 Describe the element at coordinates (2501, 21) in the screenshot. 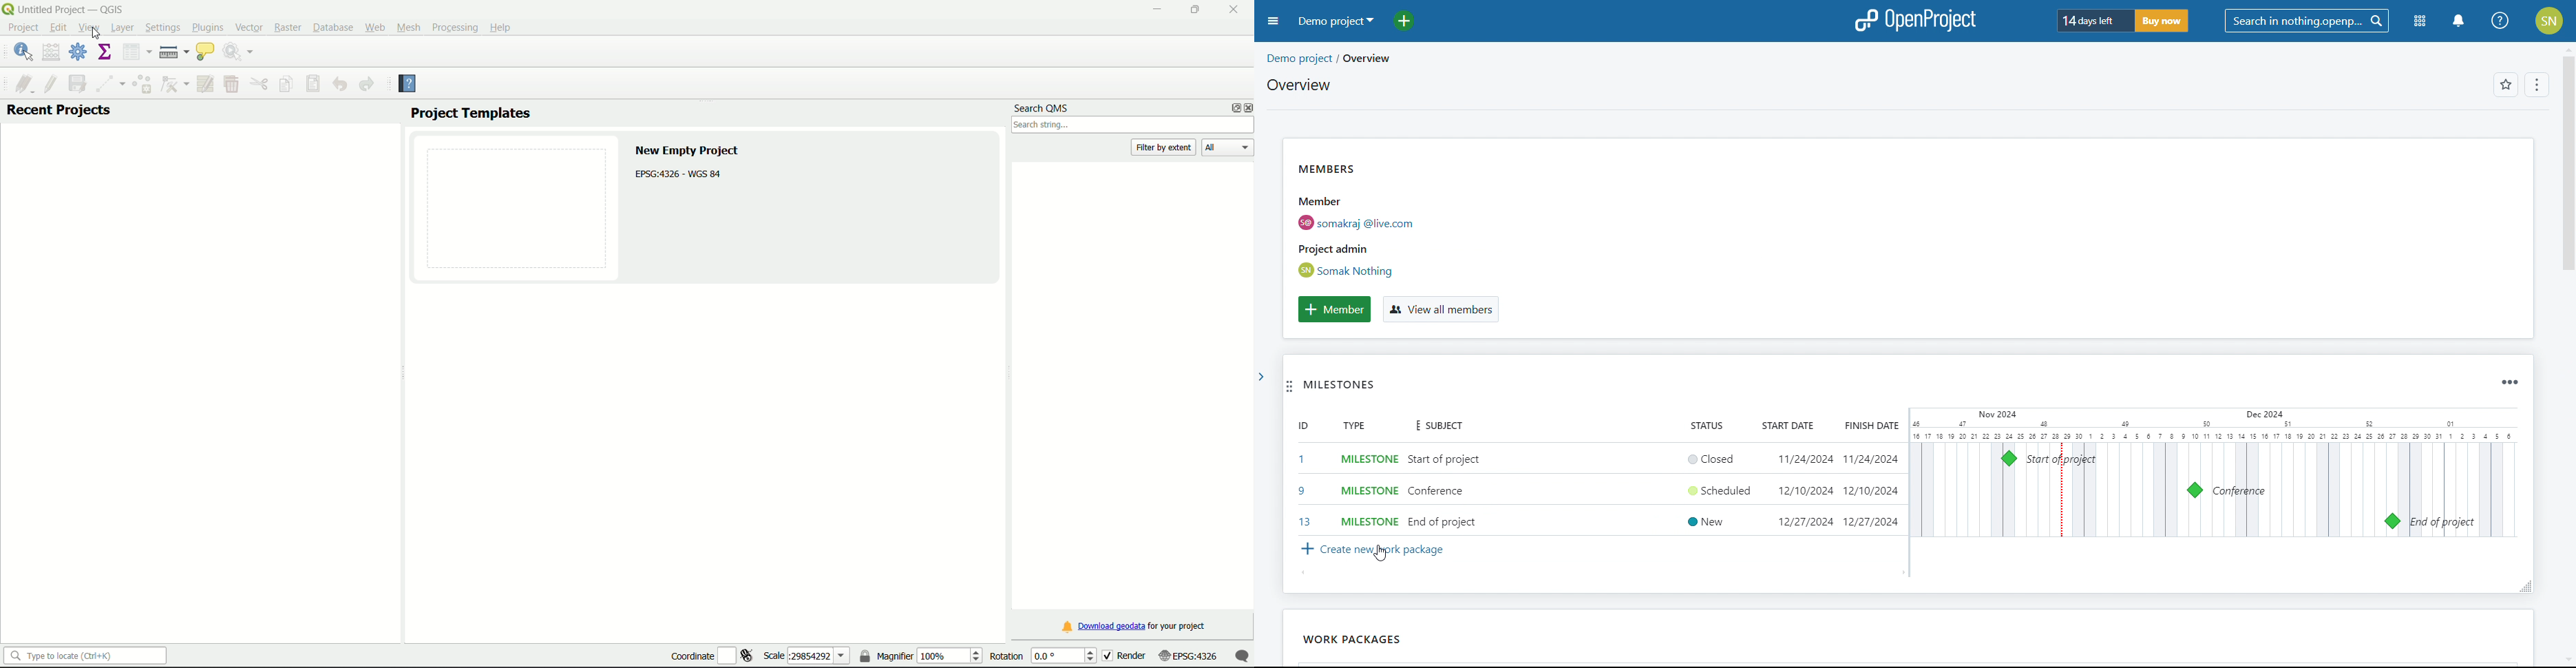

I see `help` at that location.